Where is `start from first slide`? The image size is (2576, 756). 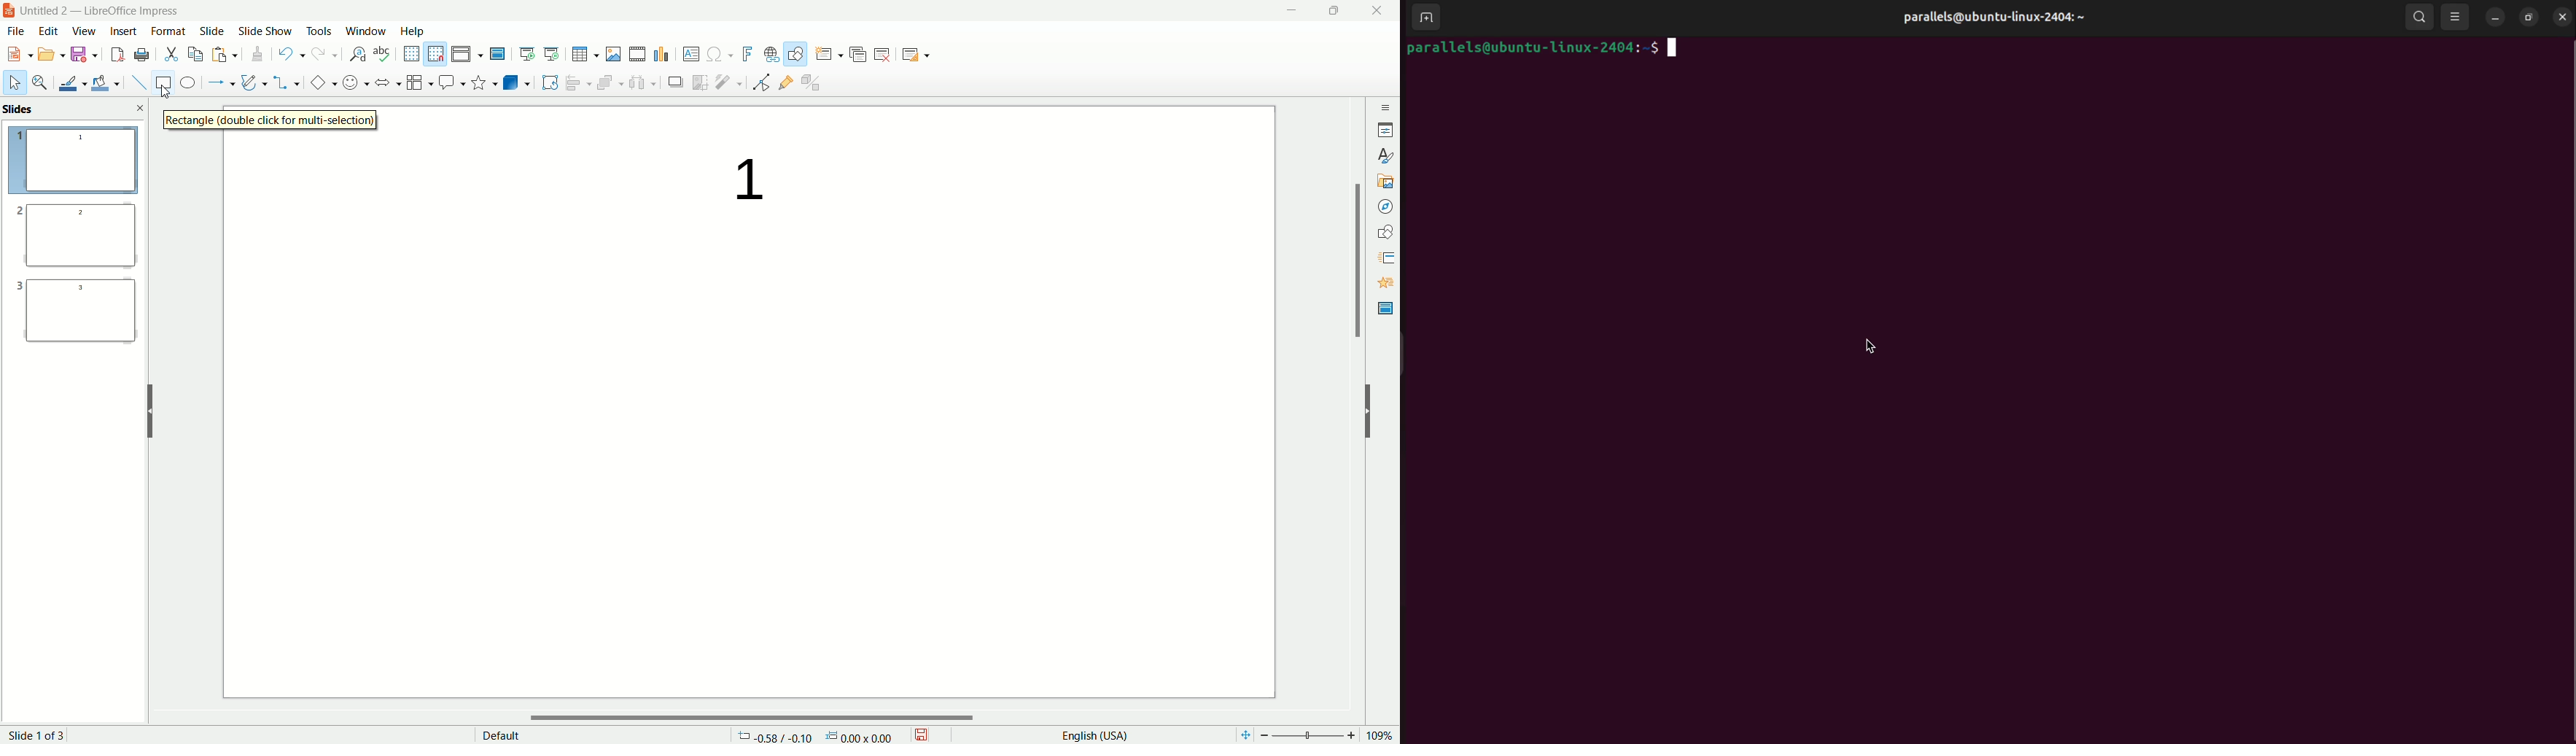
start from first slide is located at coordinates (528, 52).